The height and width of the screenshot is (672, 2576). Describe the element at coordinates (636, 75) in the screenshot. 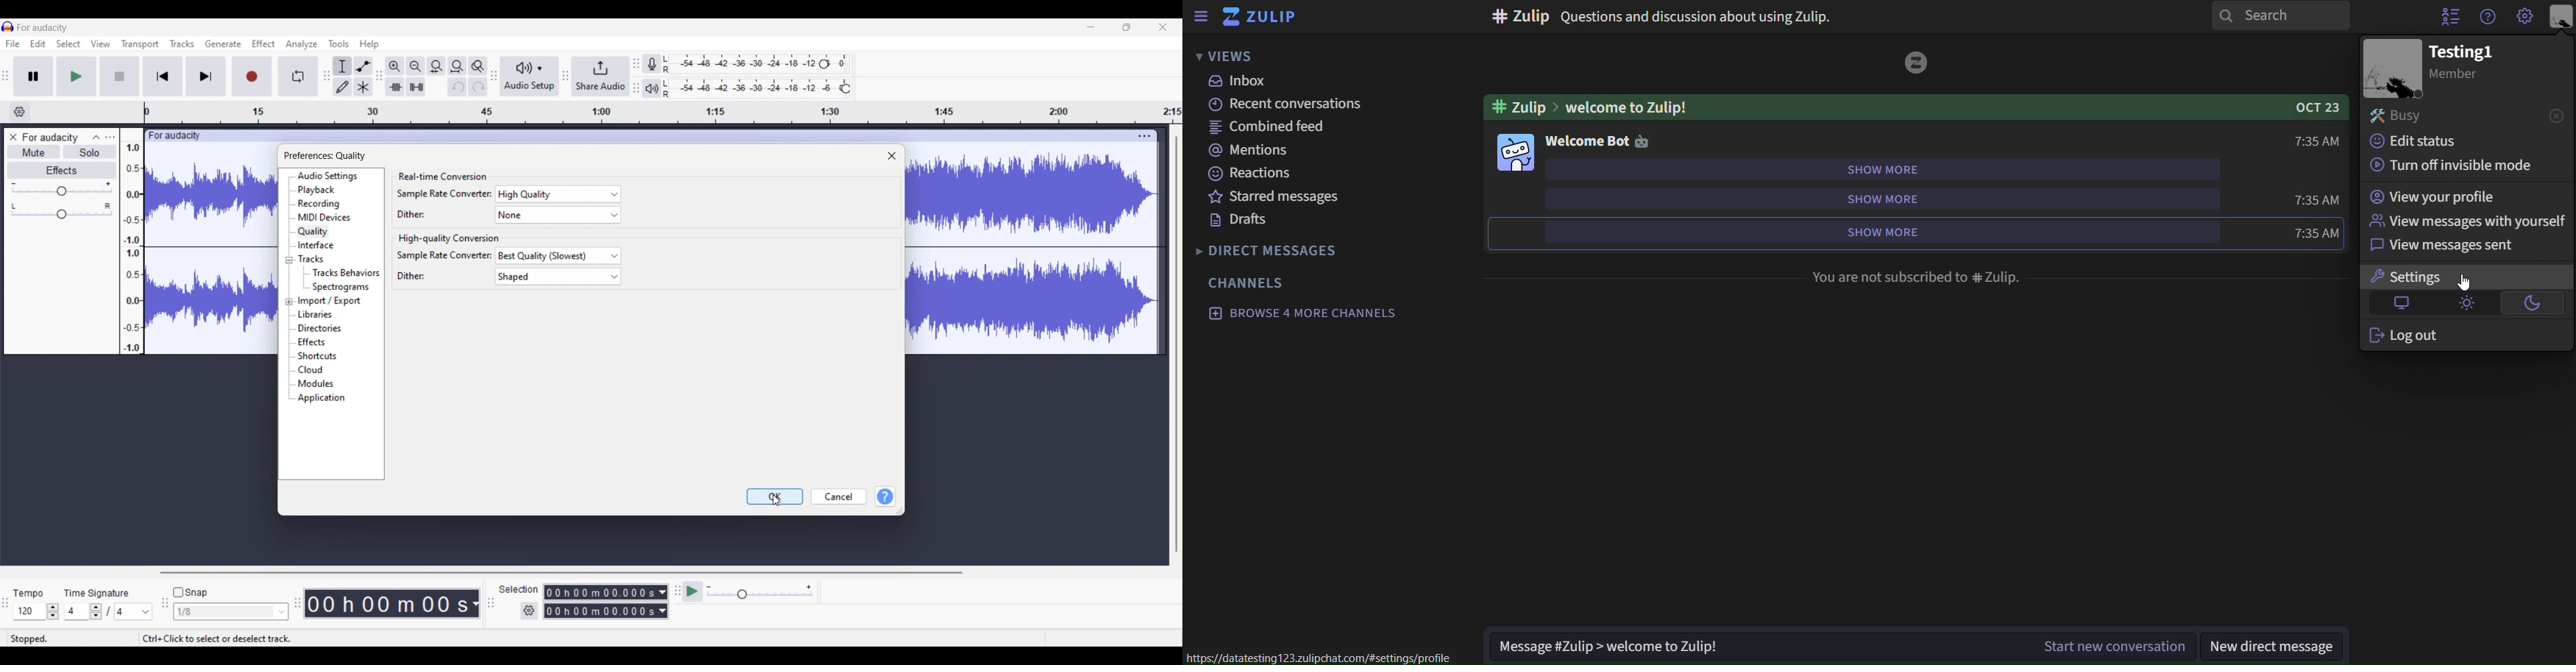

I see `Change position of respective level` at that location.